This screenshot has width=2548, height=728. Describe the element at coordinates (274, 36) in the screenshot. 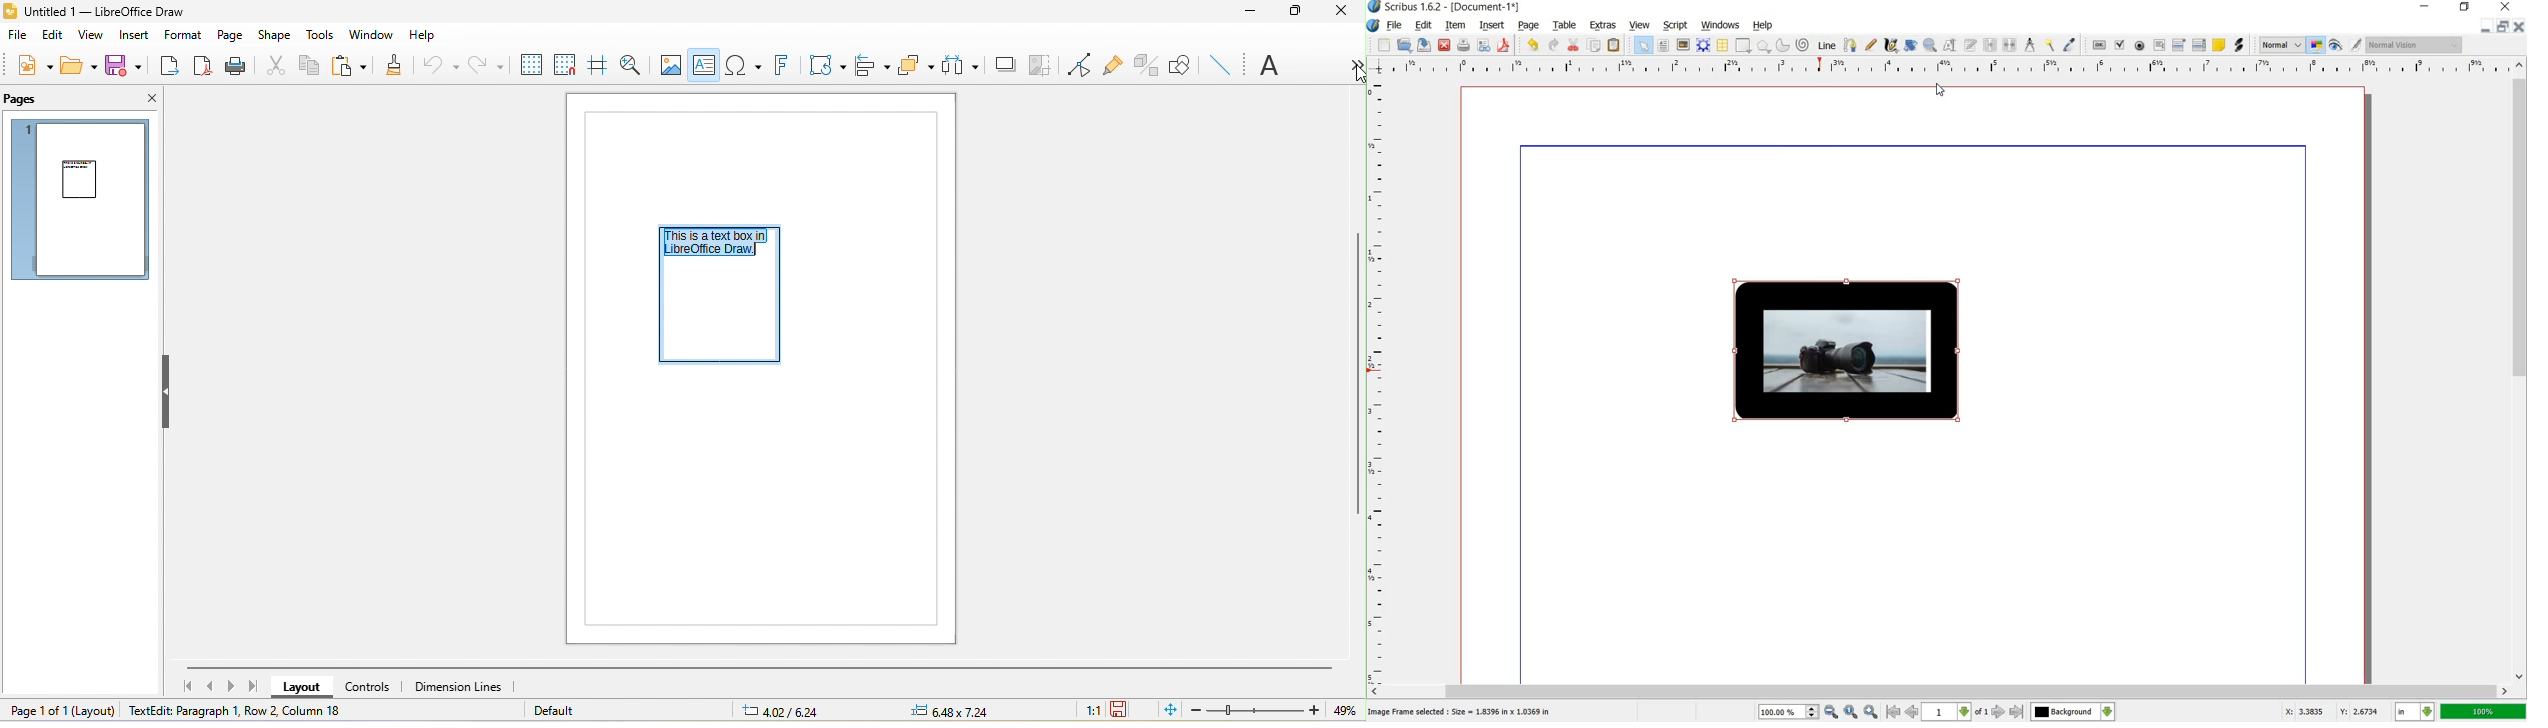

I see `shape` at that location.